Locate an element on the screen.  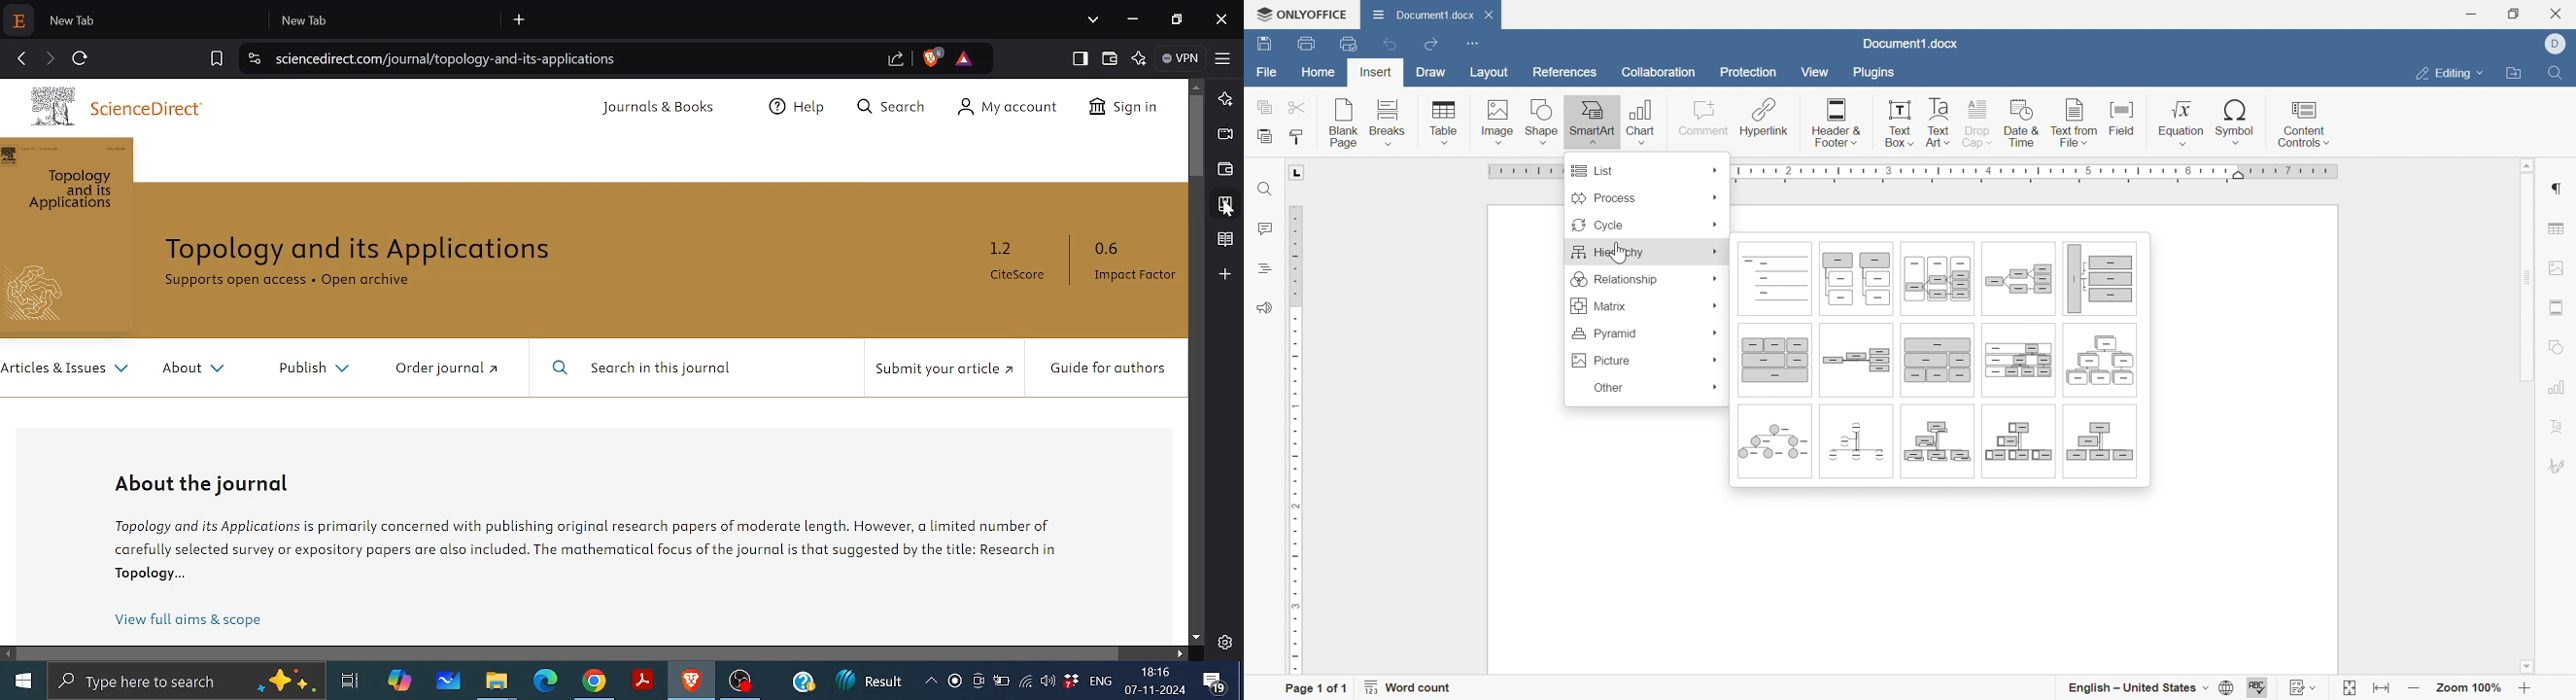
Fit to page is located at coordinates (2350, 688).